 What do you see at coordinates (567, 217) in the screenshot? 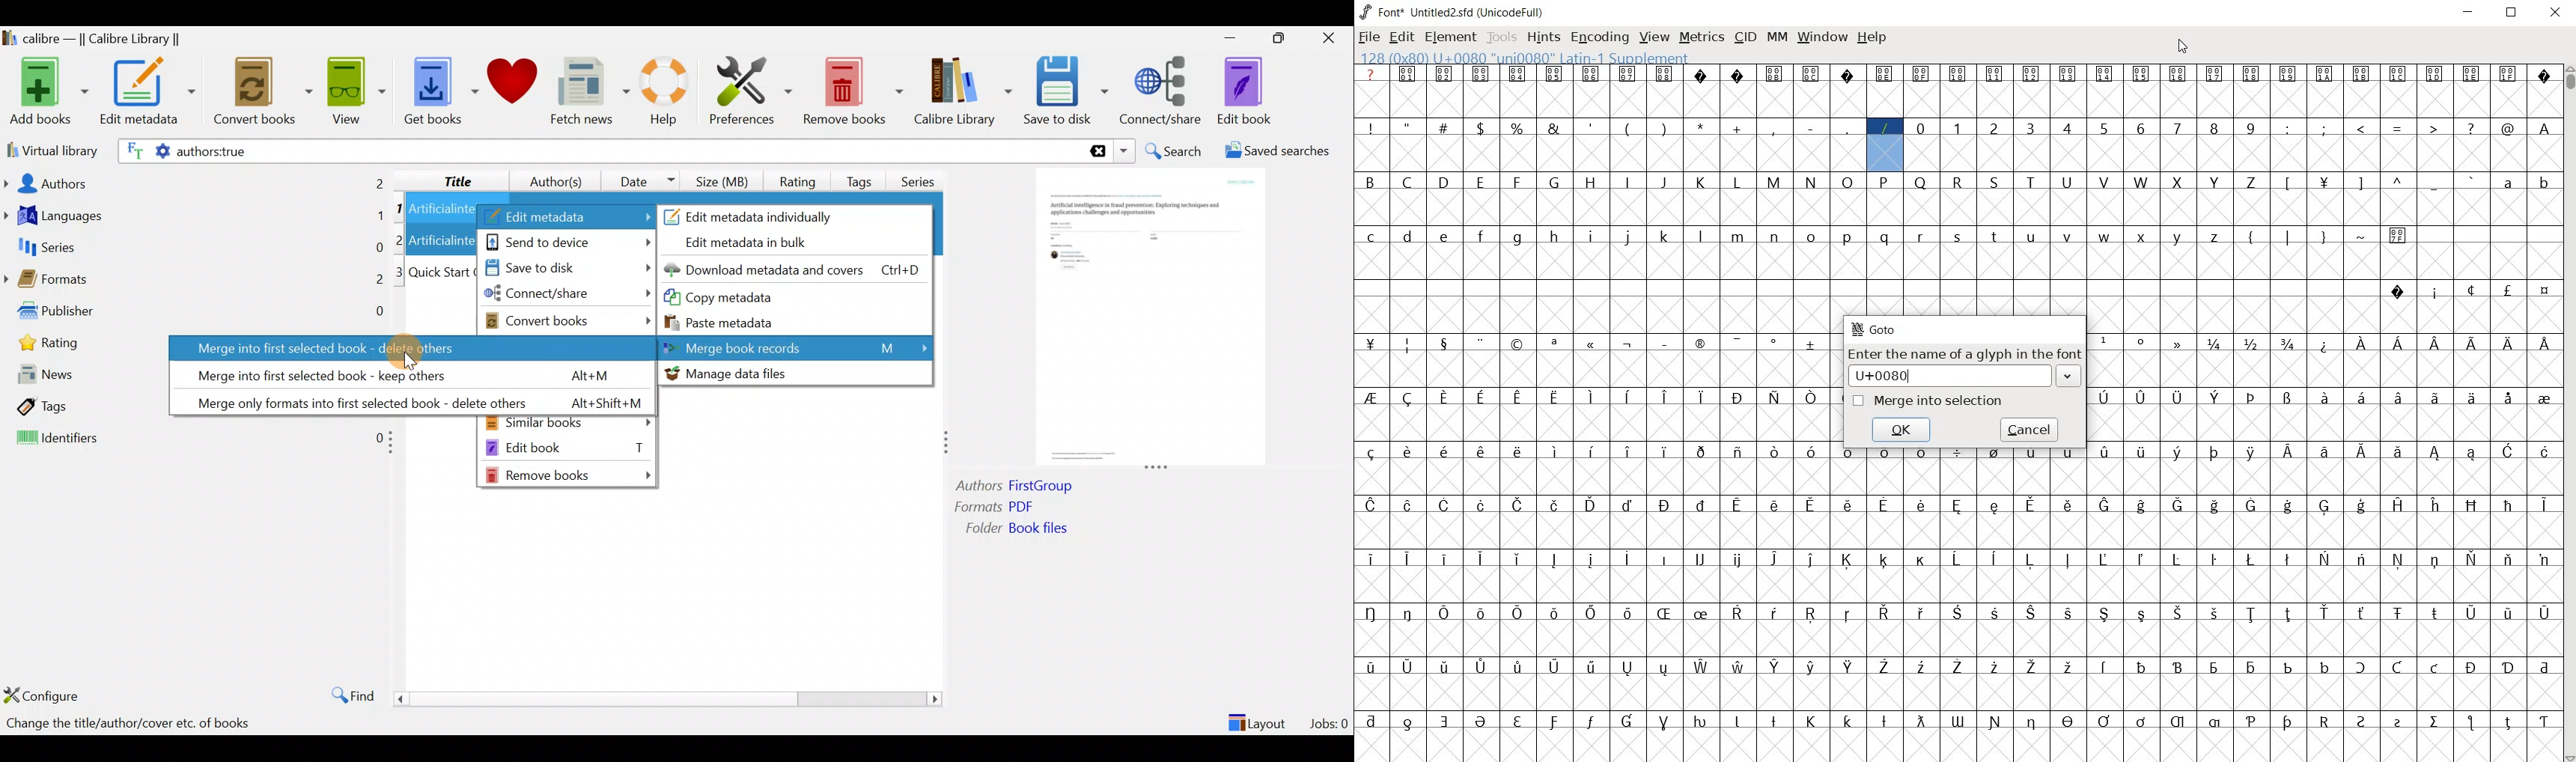
I see `Edit metadata` at bounding box center [567, 217].